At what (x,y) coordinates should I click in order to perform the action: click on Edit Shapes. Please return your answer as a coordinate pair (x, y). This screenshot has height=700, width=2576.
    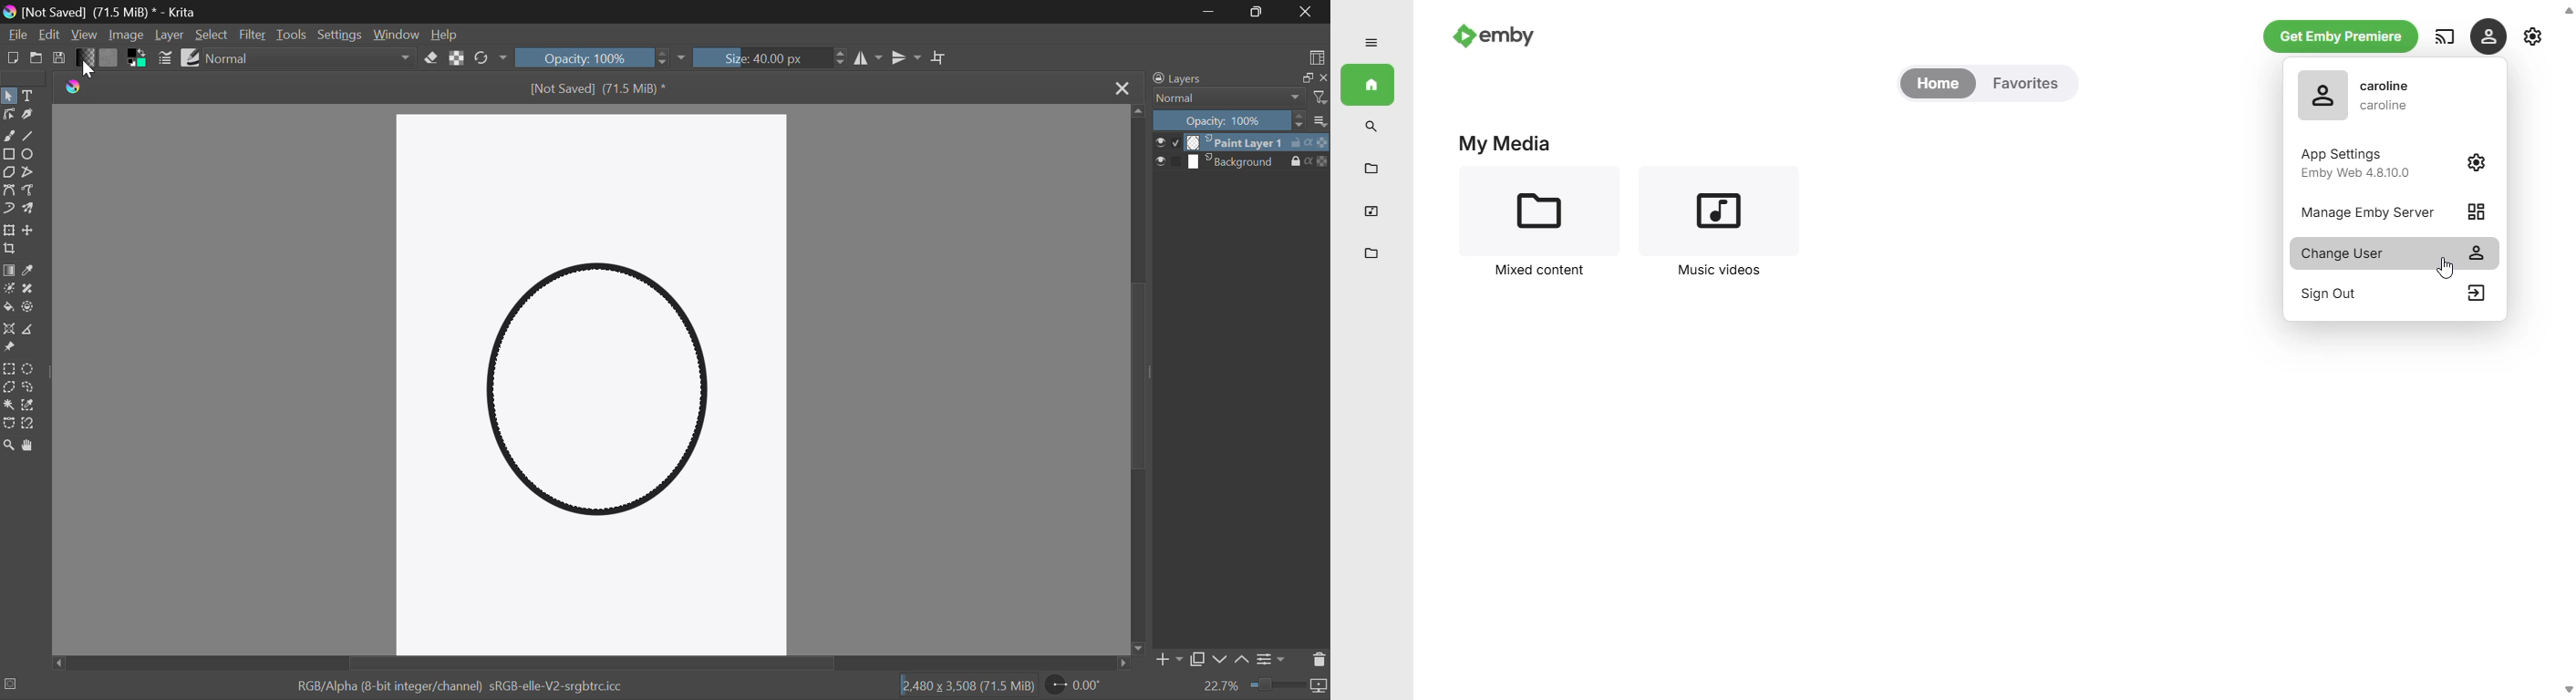
    Looking at the image, I should click on (8, 116).